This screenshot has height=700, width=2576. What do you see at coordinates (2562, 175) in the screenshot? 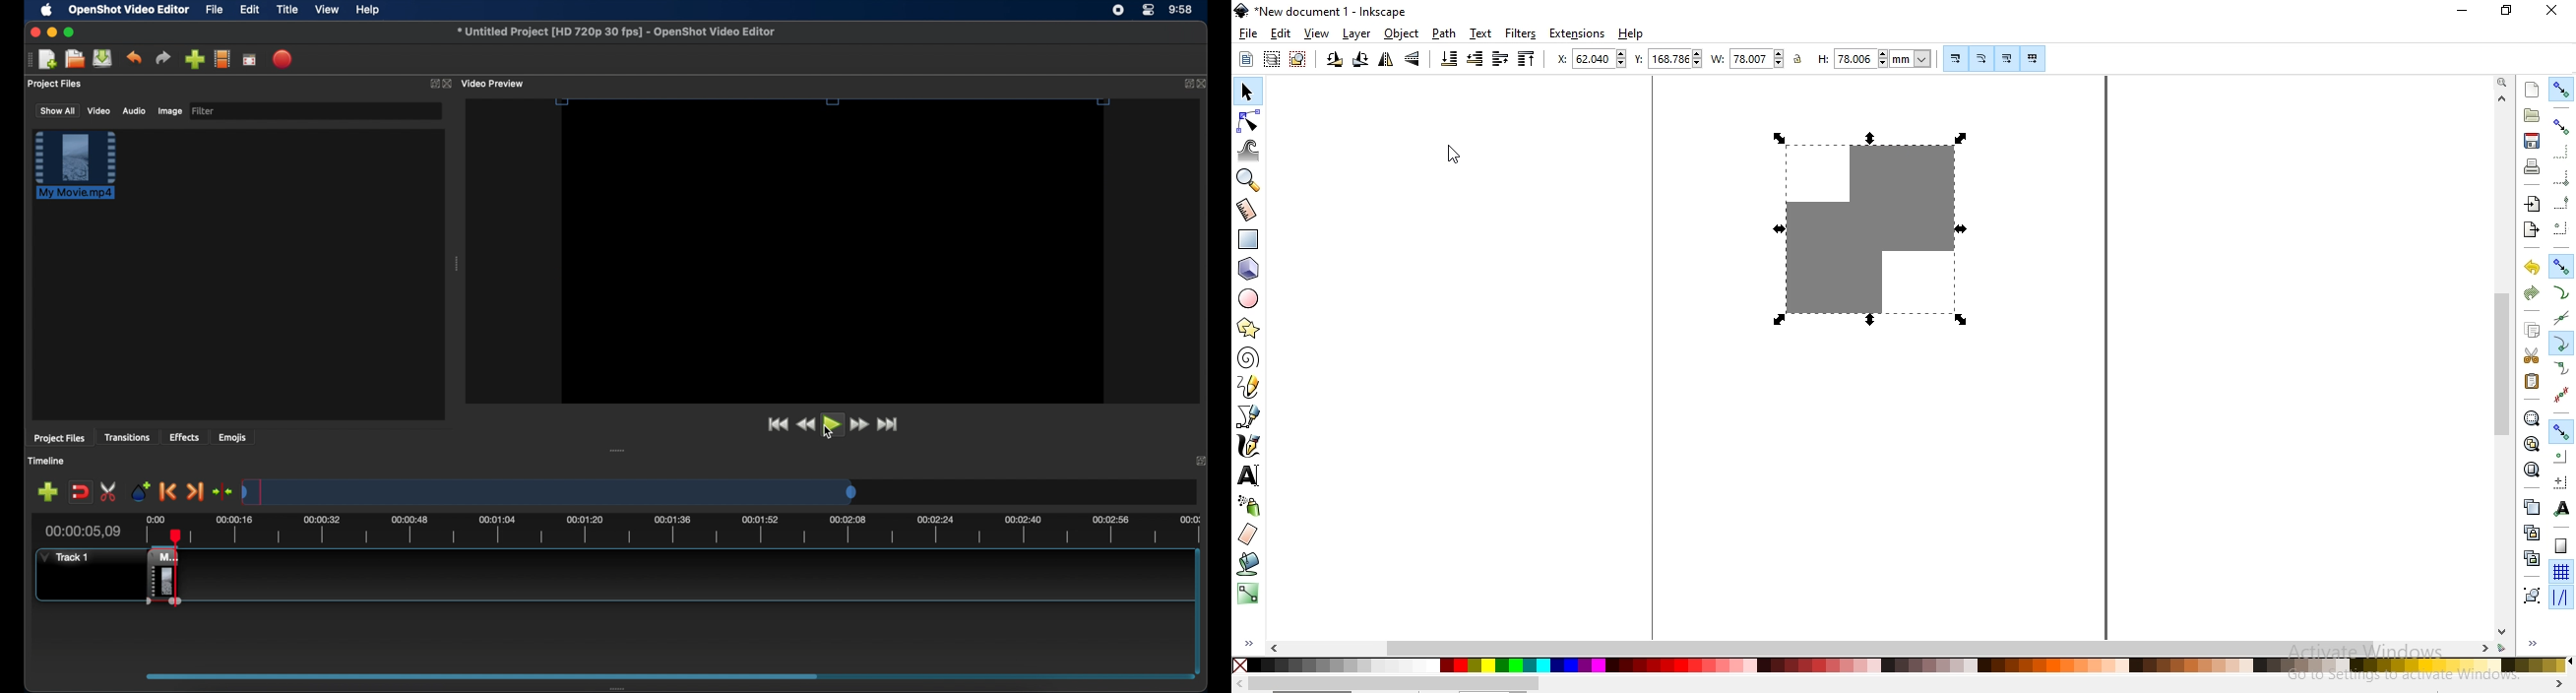
I see `snap bounding box corners` at bounding box center [2562, 175].